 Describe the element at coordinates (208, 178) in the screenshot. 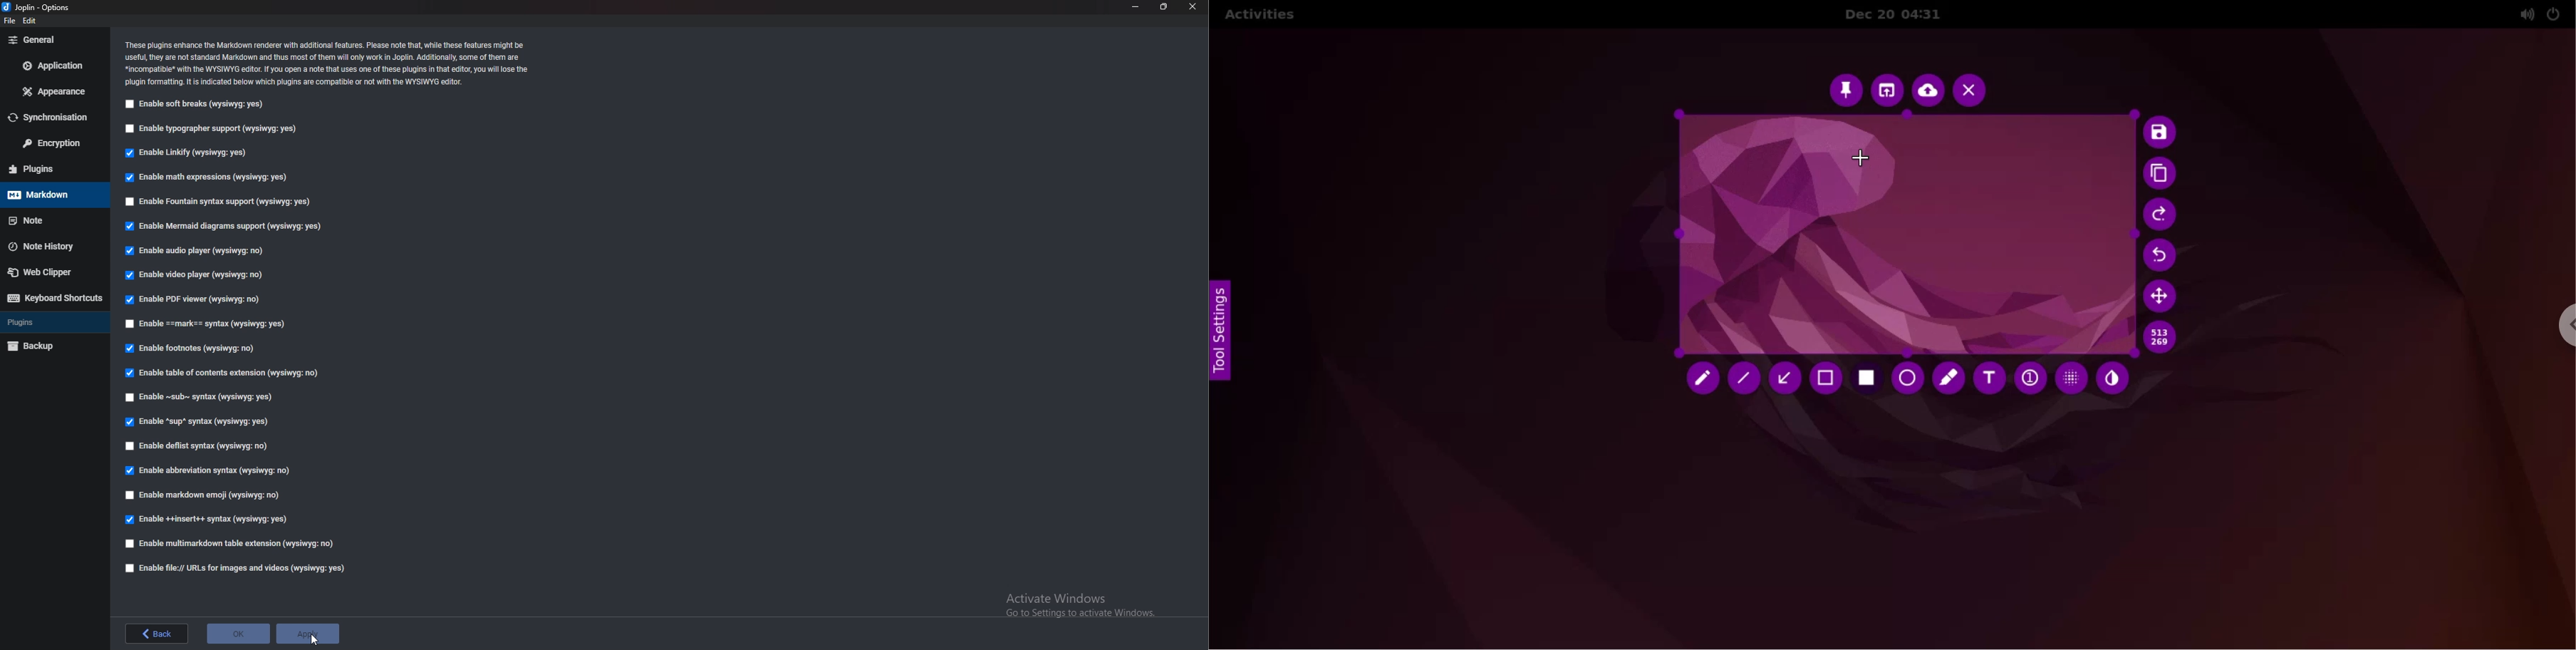

I see `Enable math expressions` at that location.